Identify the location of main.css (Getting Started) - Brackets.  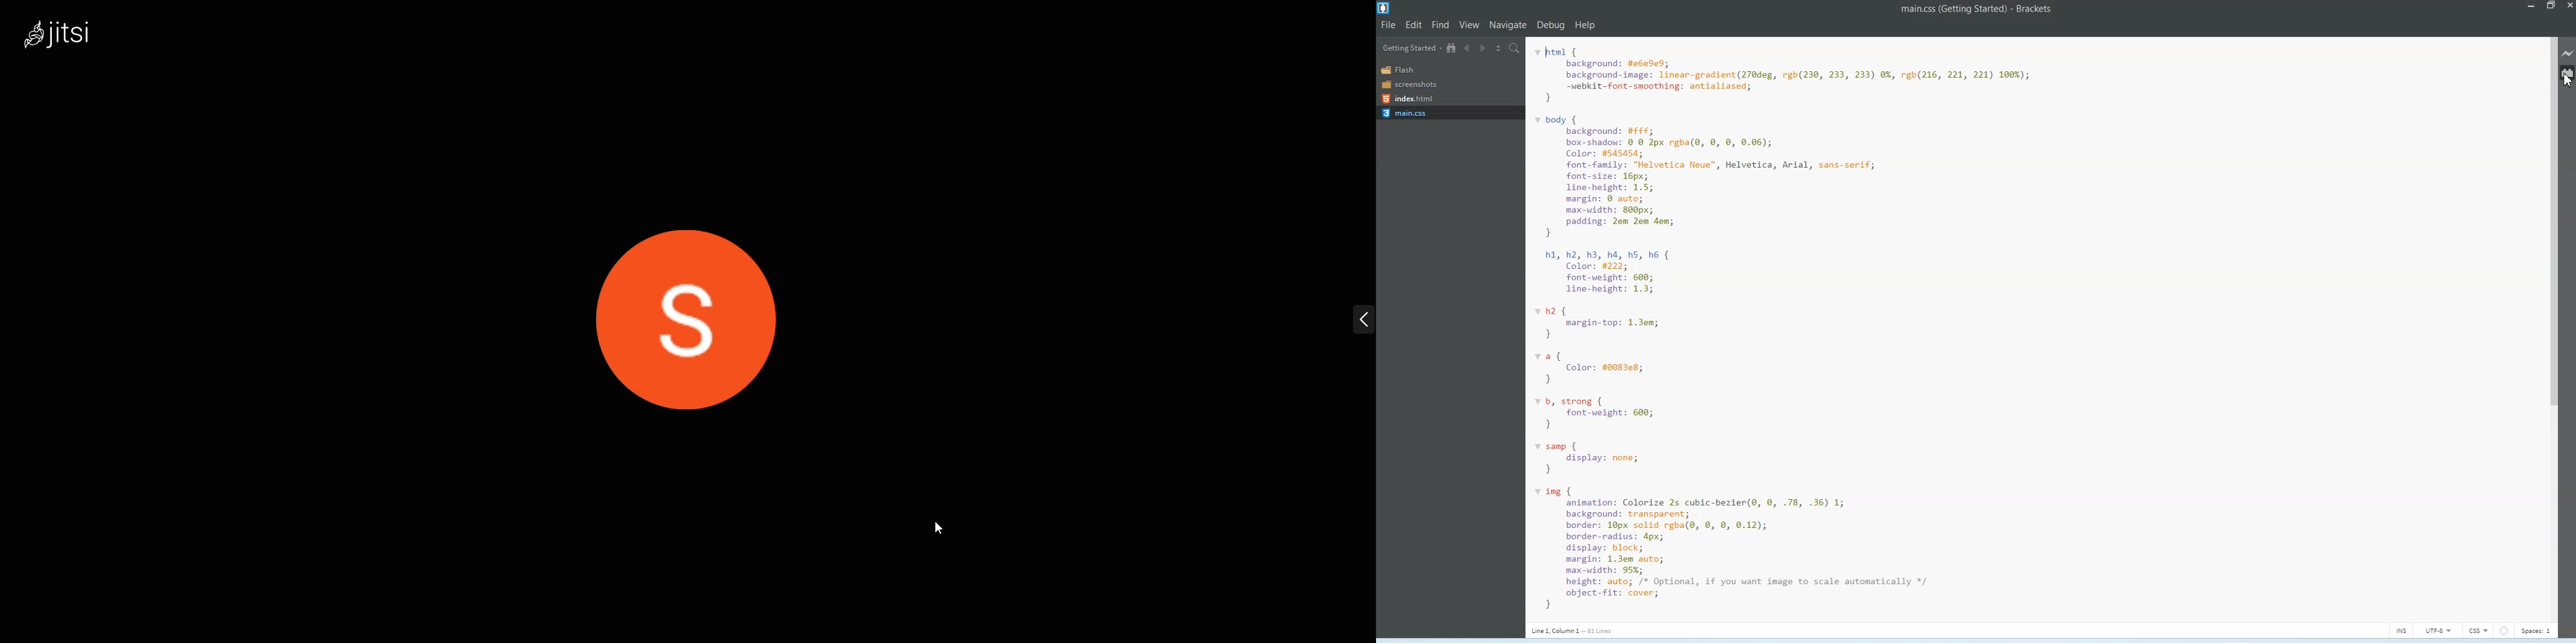
(1988, 11).